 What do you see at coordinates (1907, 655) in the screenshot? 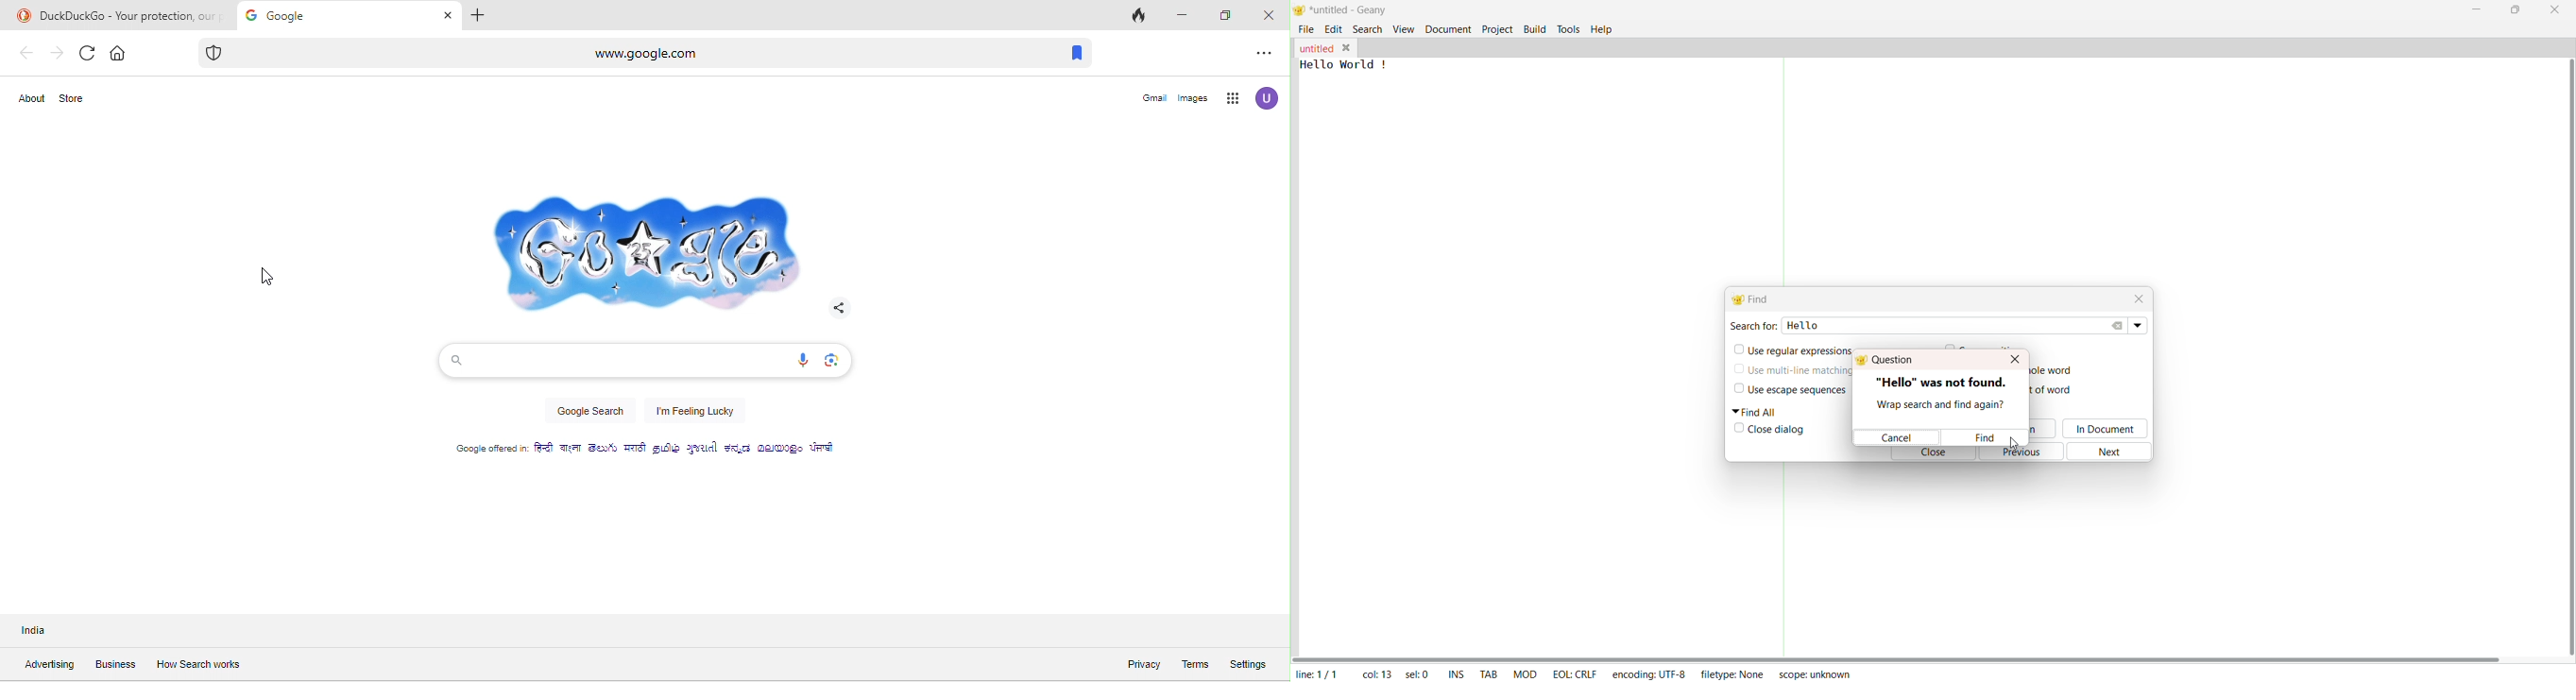
I see `Horizontal Scroll Bar` at bounding box center [1907, 655].